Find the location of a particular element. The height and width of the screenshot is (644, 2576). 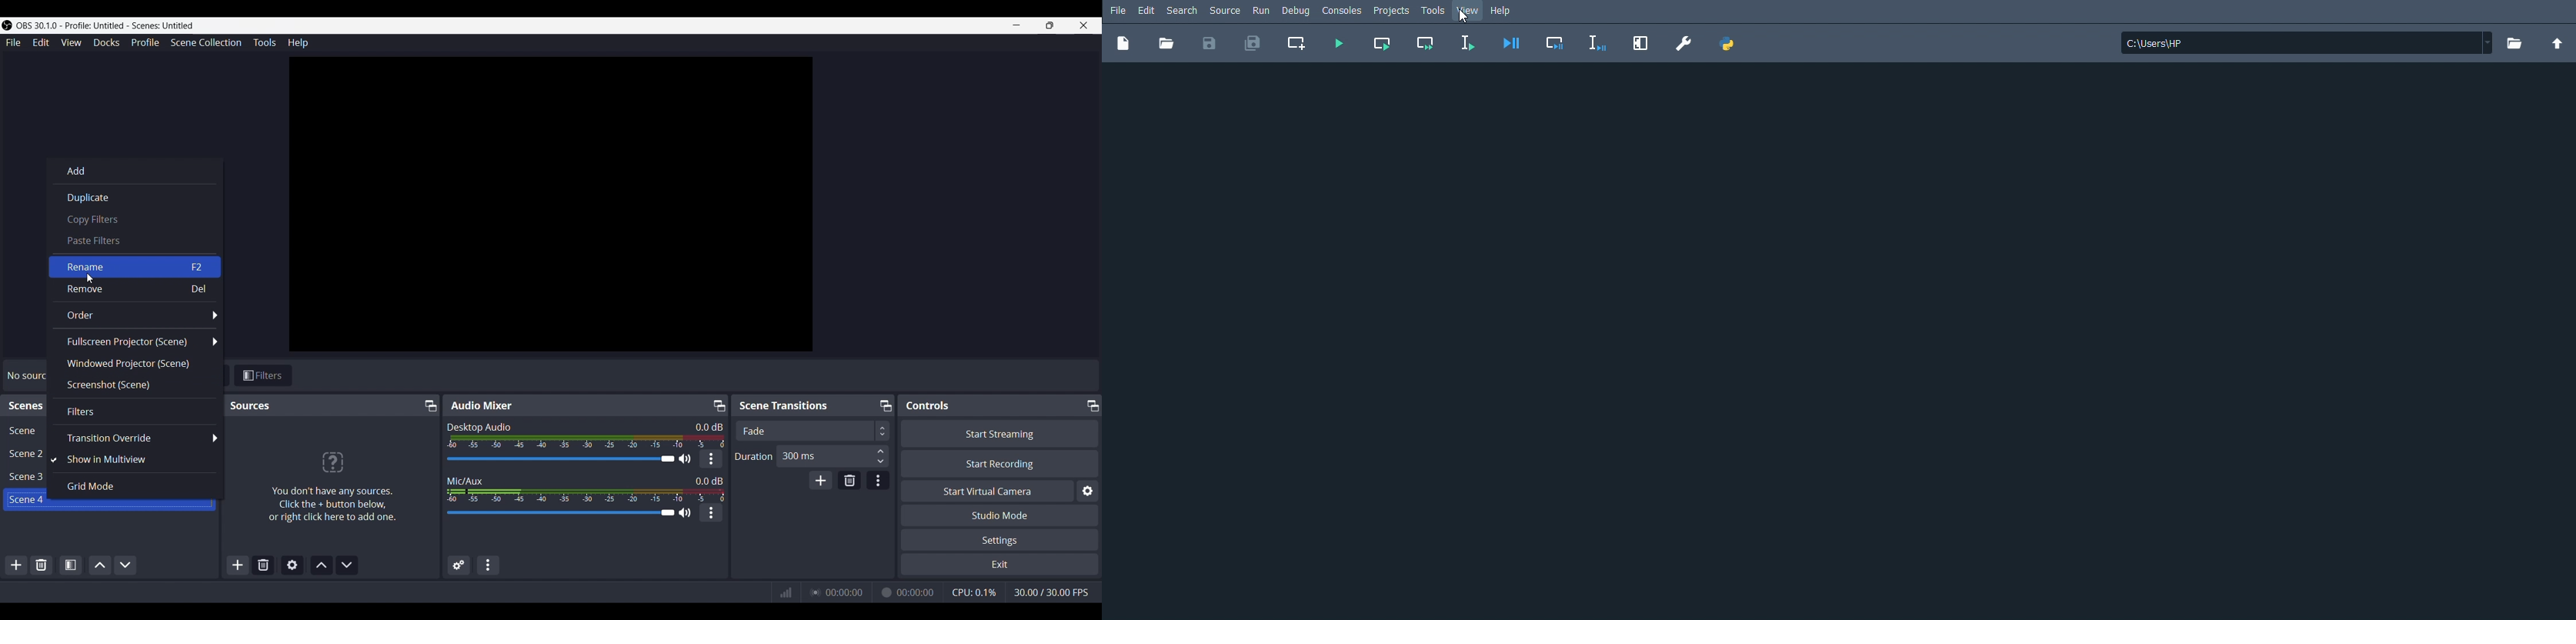

Run current cell is located at coordinates (1382, 45).